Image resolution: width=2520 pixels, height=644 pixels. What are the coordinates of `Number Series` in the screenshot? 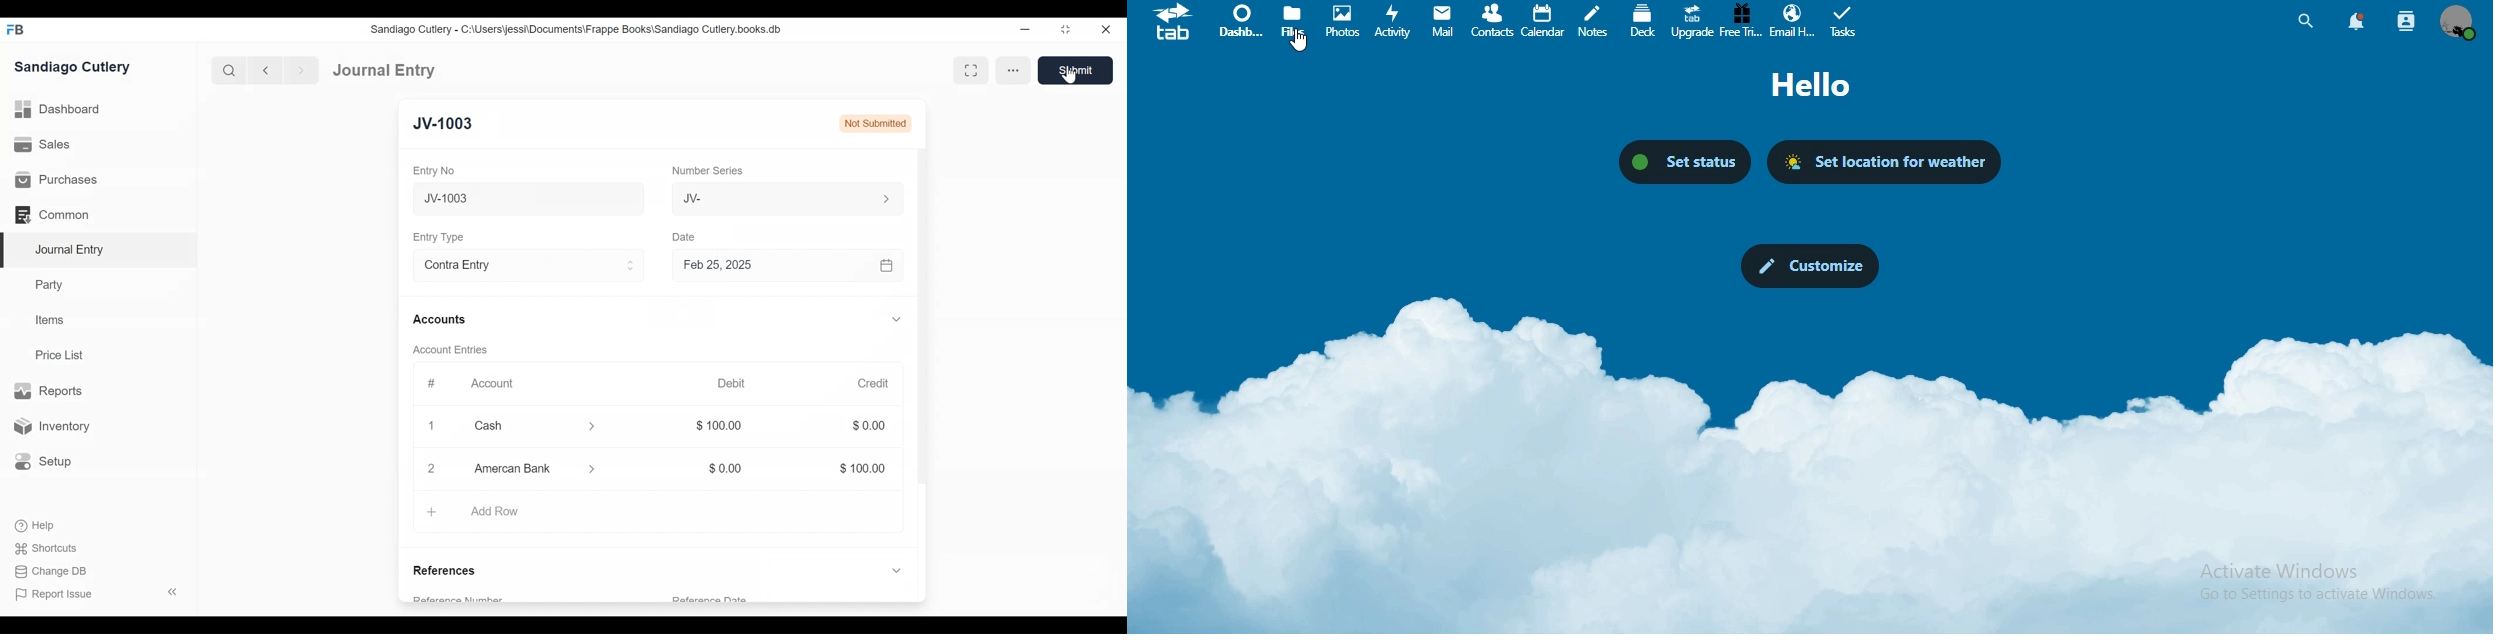 It's located at (710, 171).